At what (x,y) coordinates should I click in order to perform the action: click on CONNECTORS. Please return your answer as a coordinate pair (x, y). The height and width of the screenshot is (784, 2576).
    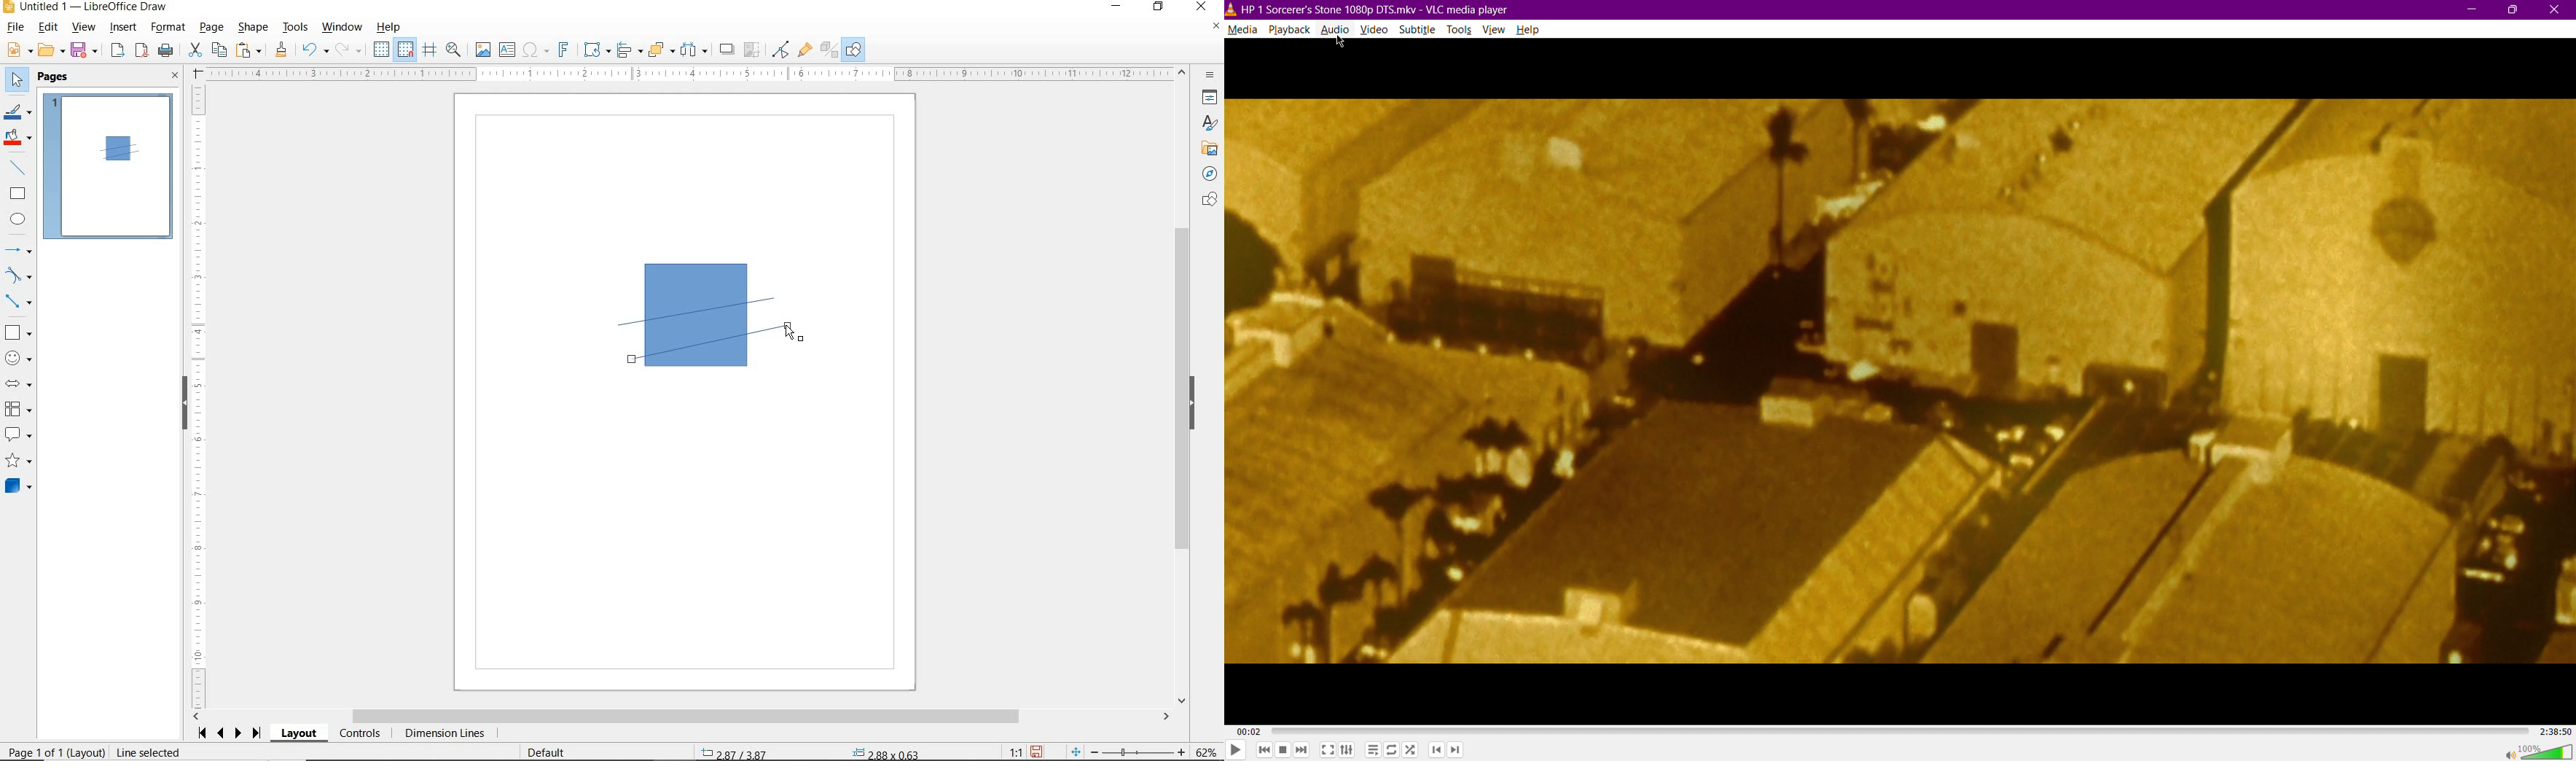
    Looking at the image, I should click on (18, 303).